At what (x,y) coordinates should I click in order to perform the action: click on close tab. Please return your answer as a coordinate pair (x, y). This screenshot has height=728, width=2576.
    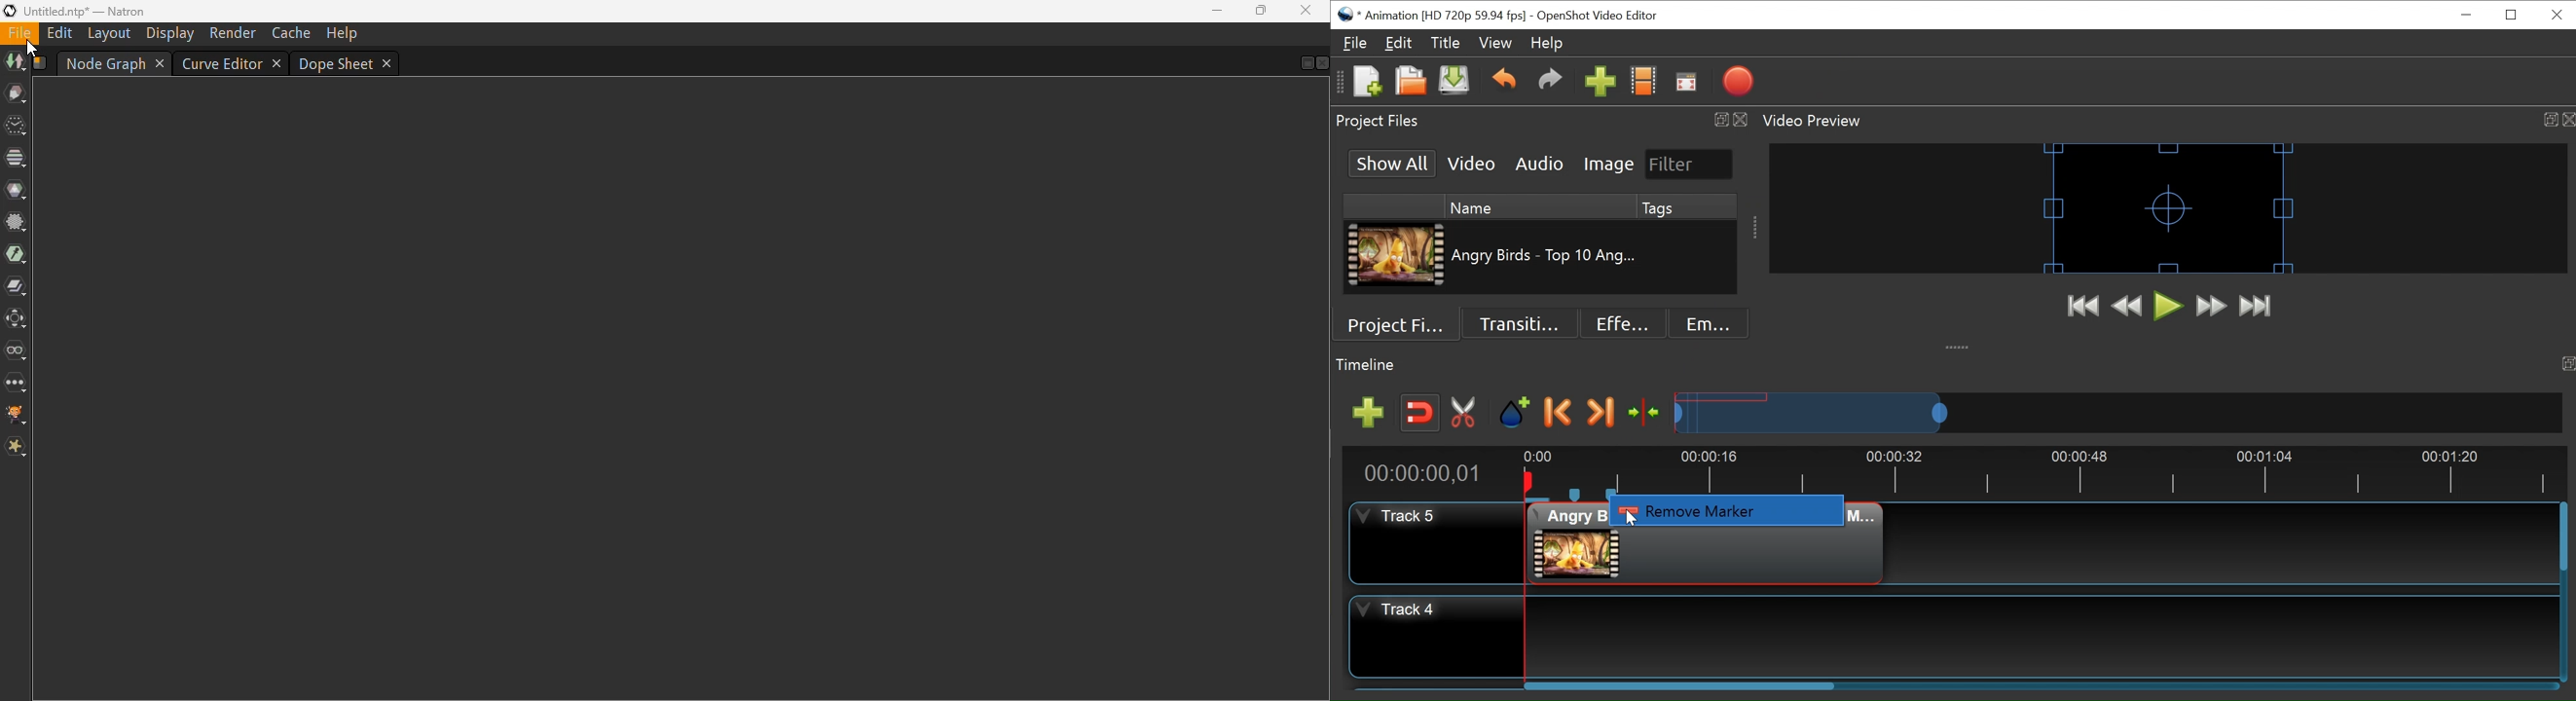
    Looking at the image, I should click on (388, 63).